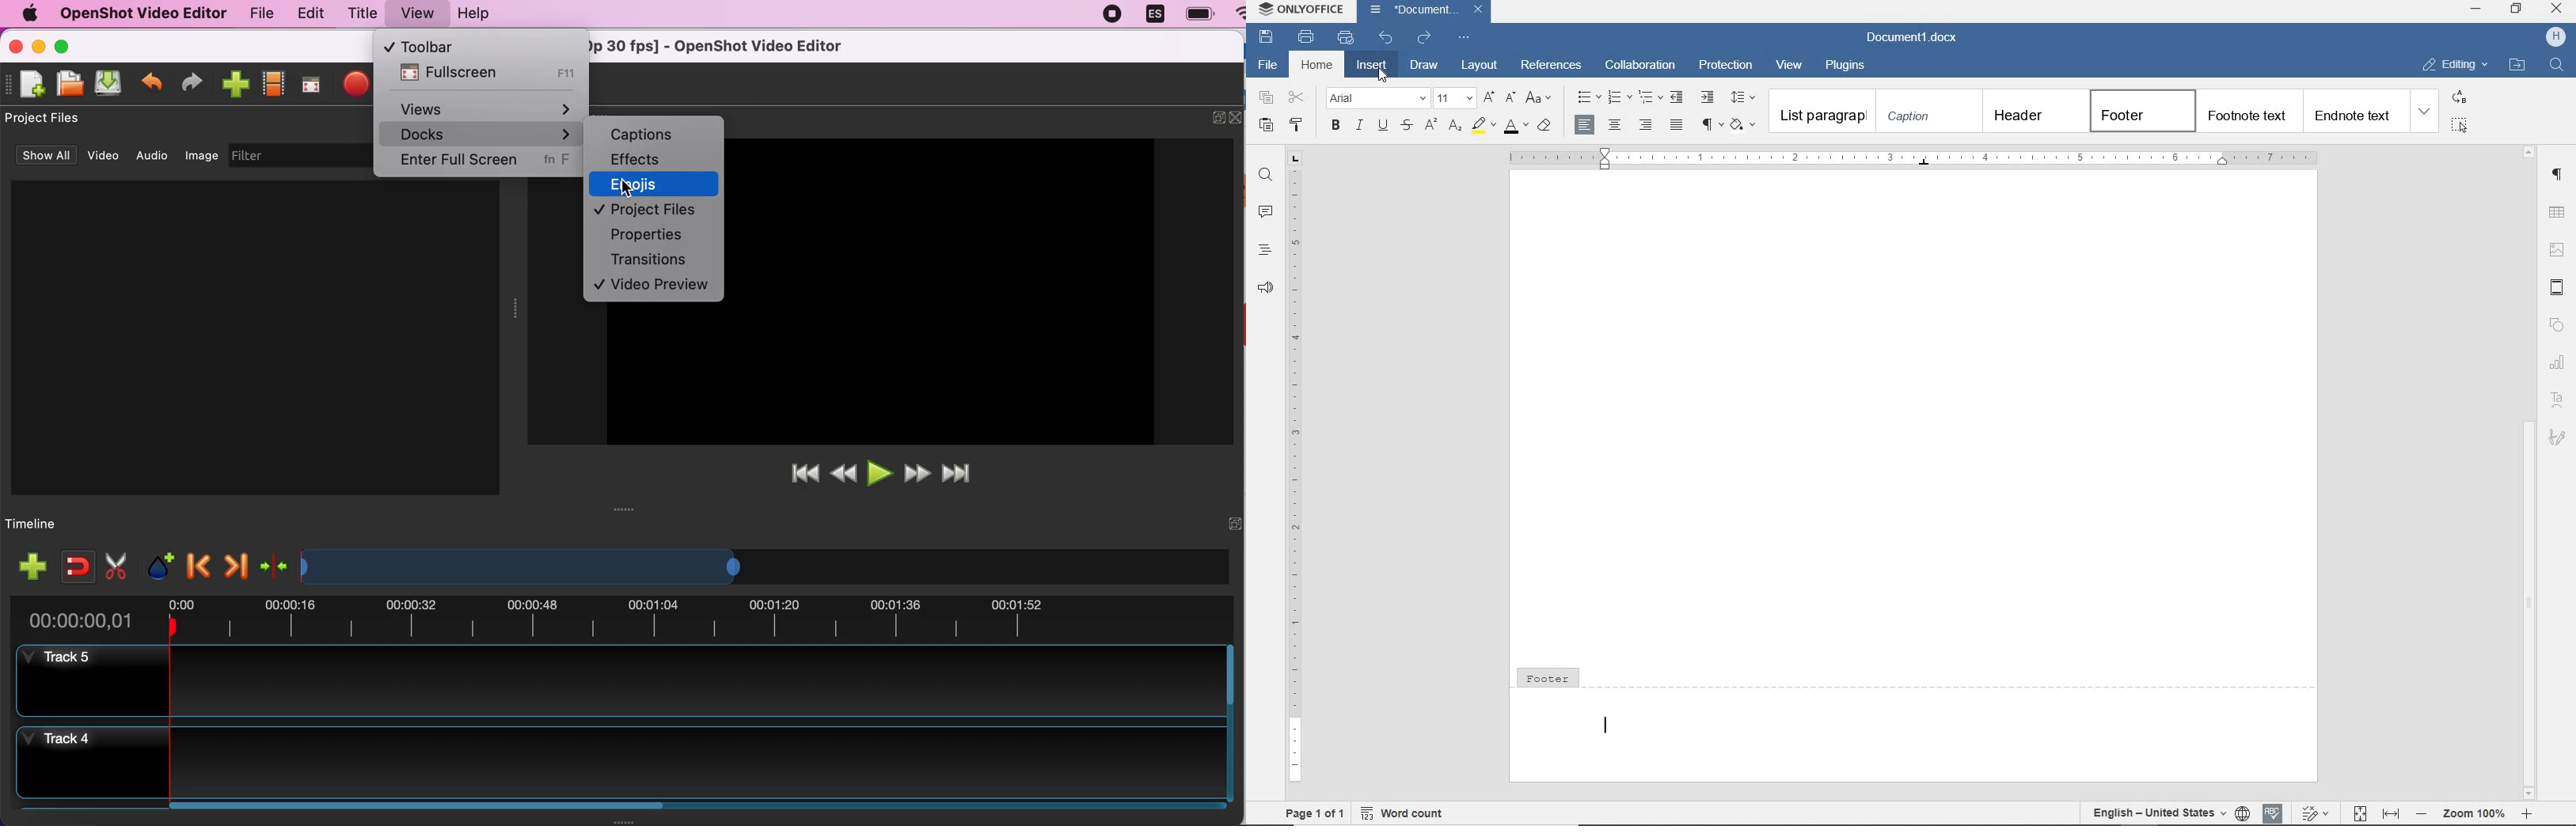  Describe the element at coordinates (488, 107) in the screenshot. I see `views` at that location.